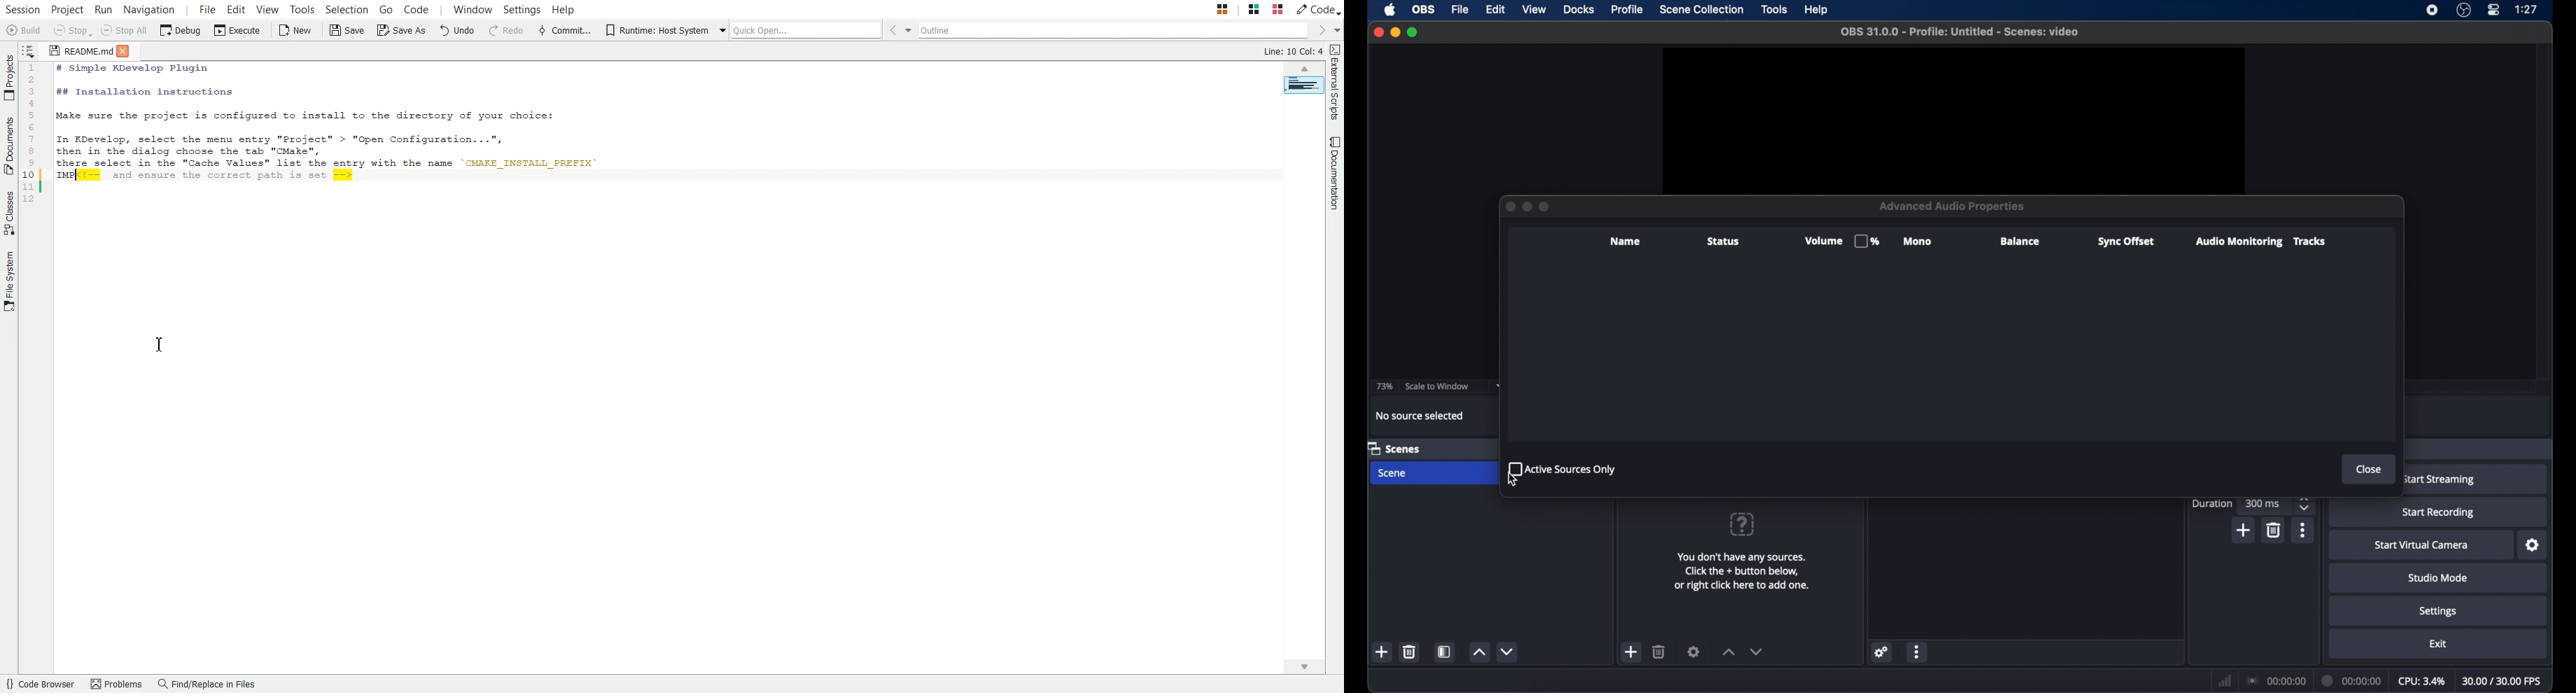  I want to click on settings, so click(1882, 651).